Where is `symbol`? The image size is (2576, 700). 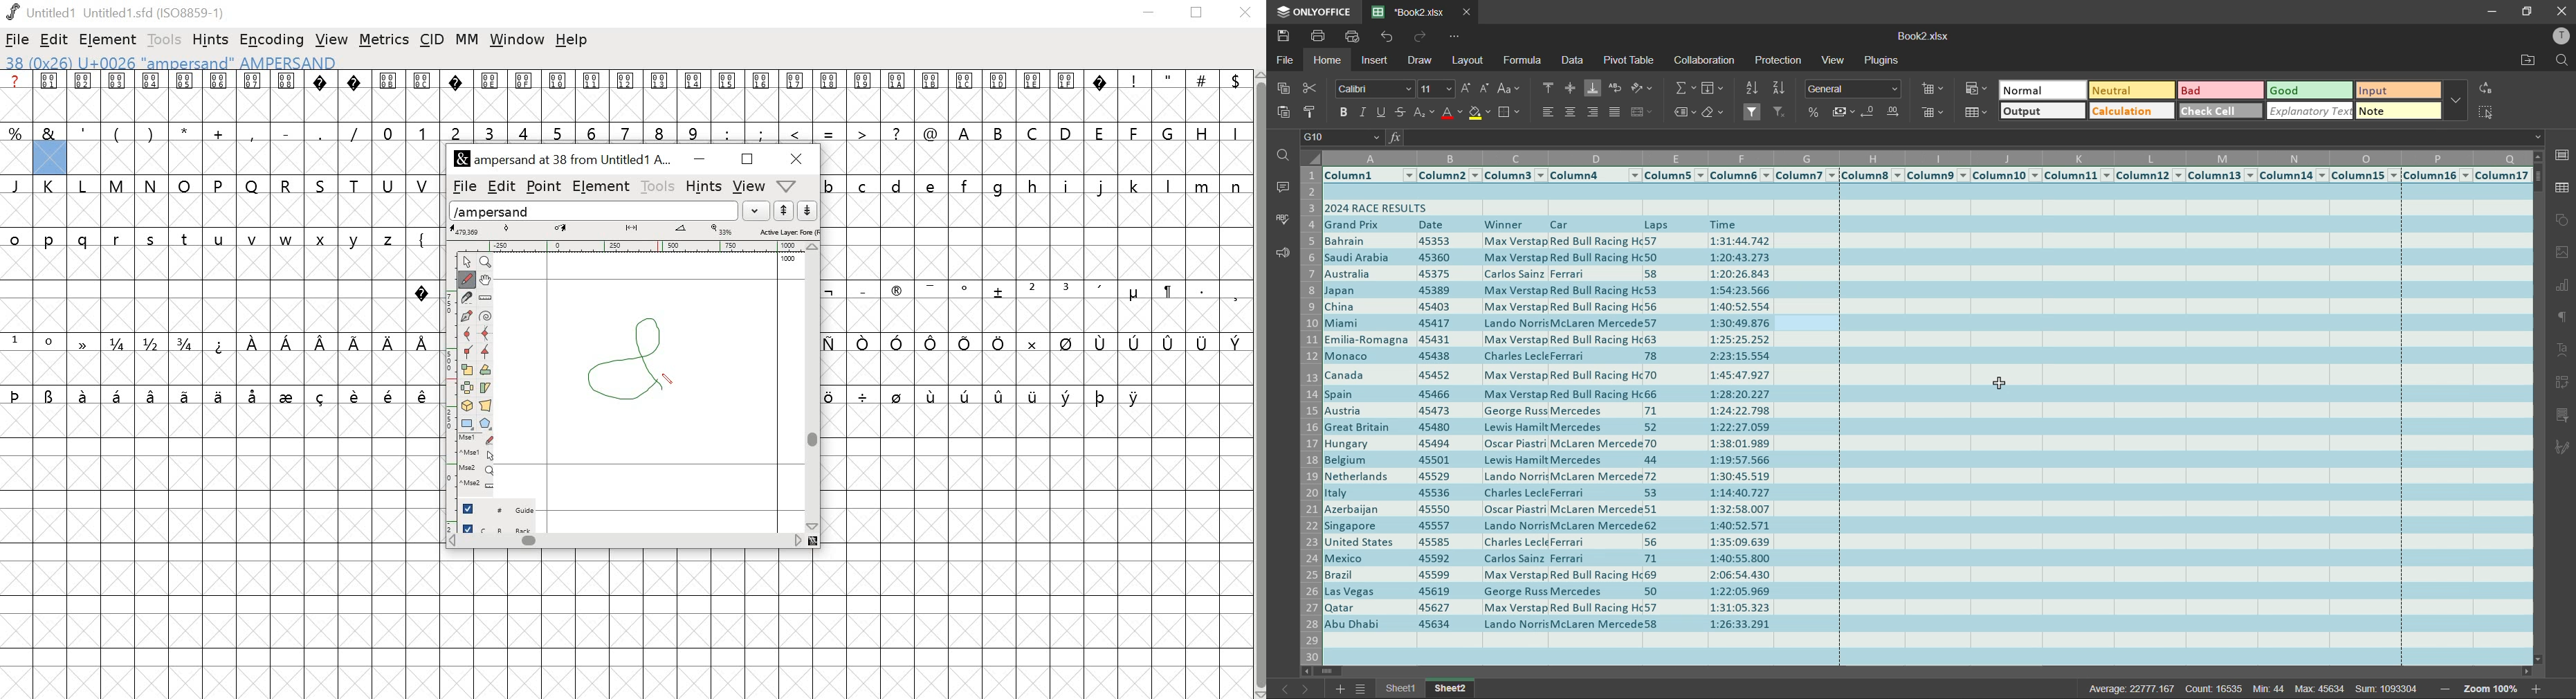 symbol is located at coordinates (1033, 395).